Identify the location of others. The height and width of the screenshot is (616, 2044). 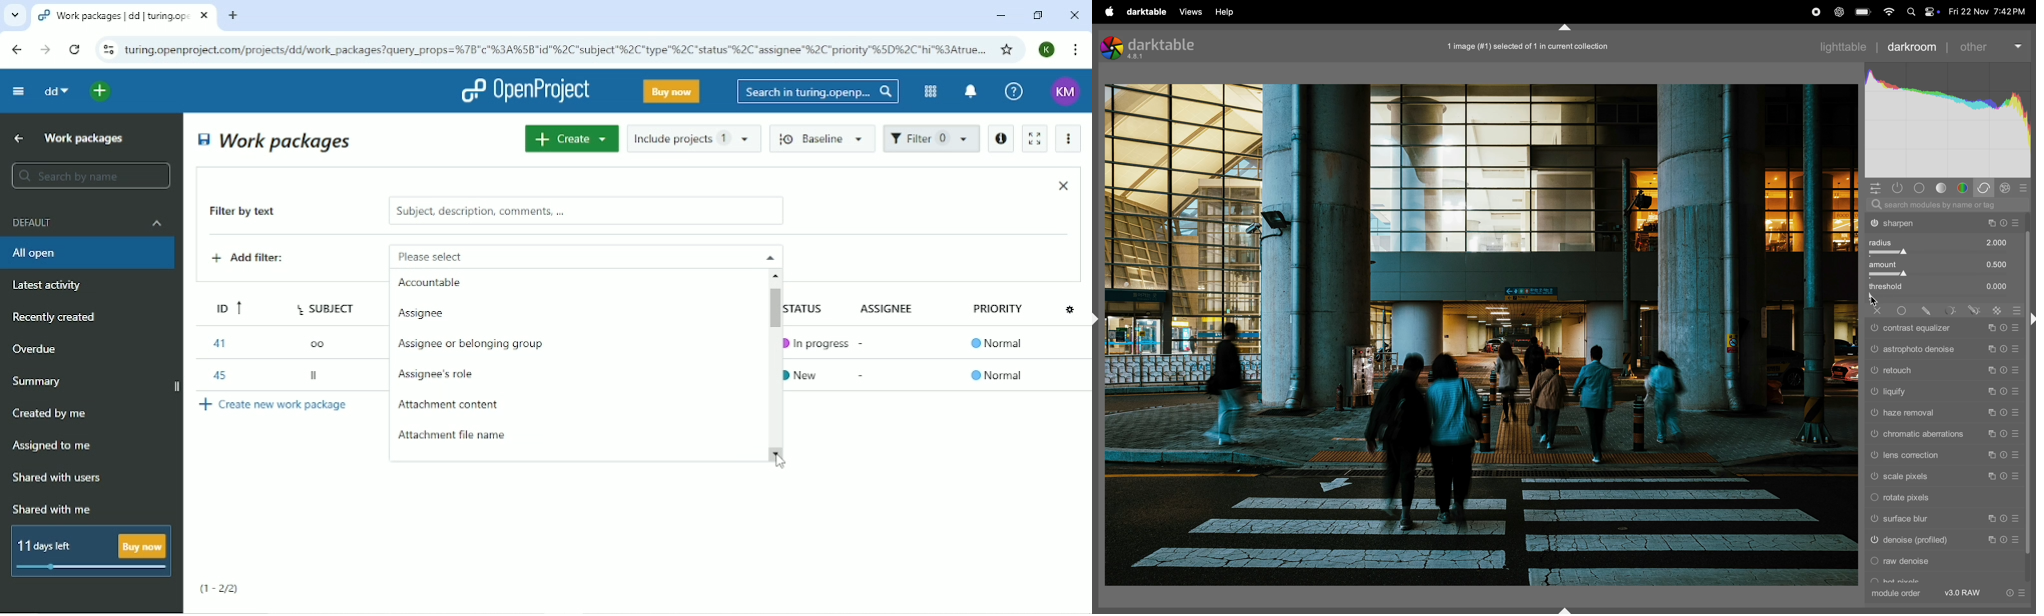
(1990, 47).